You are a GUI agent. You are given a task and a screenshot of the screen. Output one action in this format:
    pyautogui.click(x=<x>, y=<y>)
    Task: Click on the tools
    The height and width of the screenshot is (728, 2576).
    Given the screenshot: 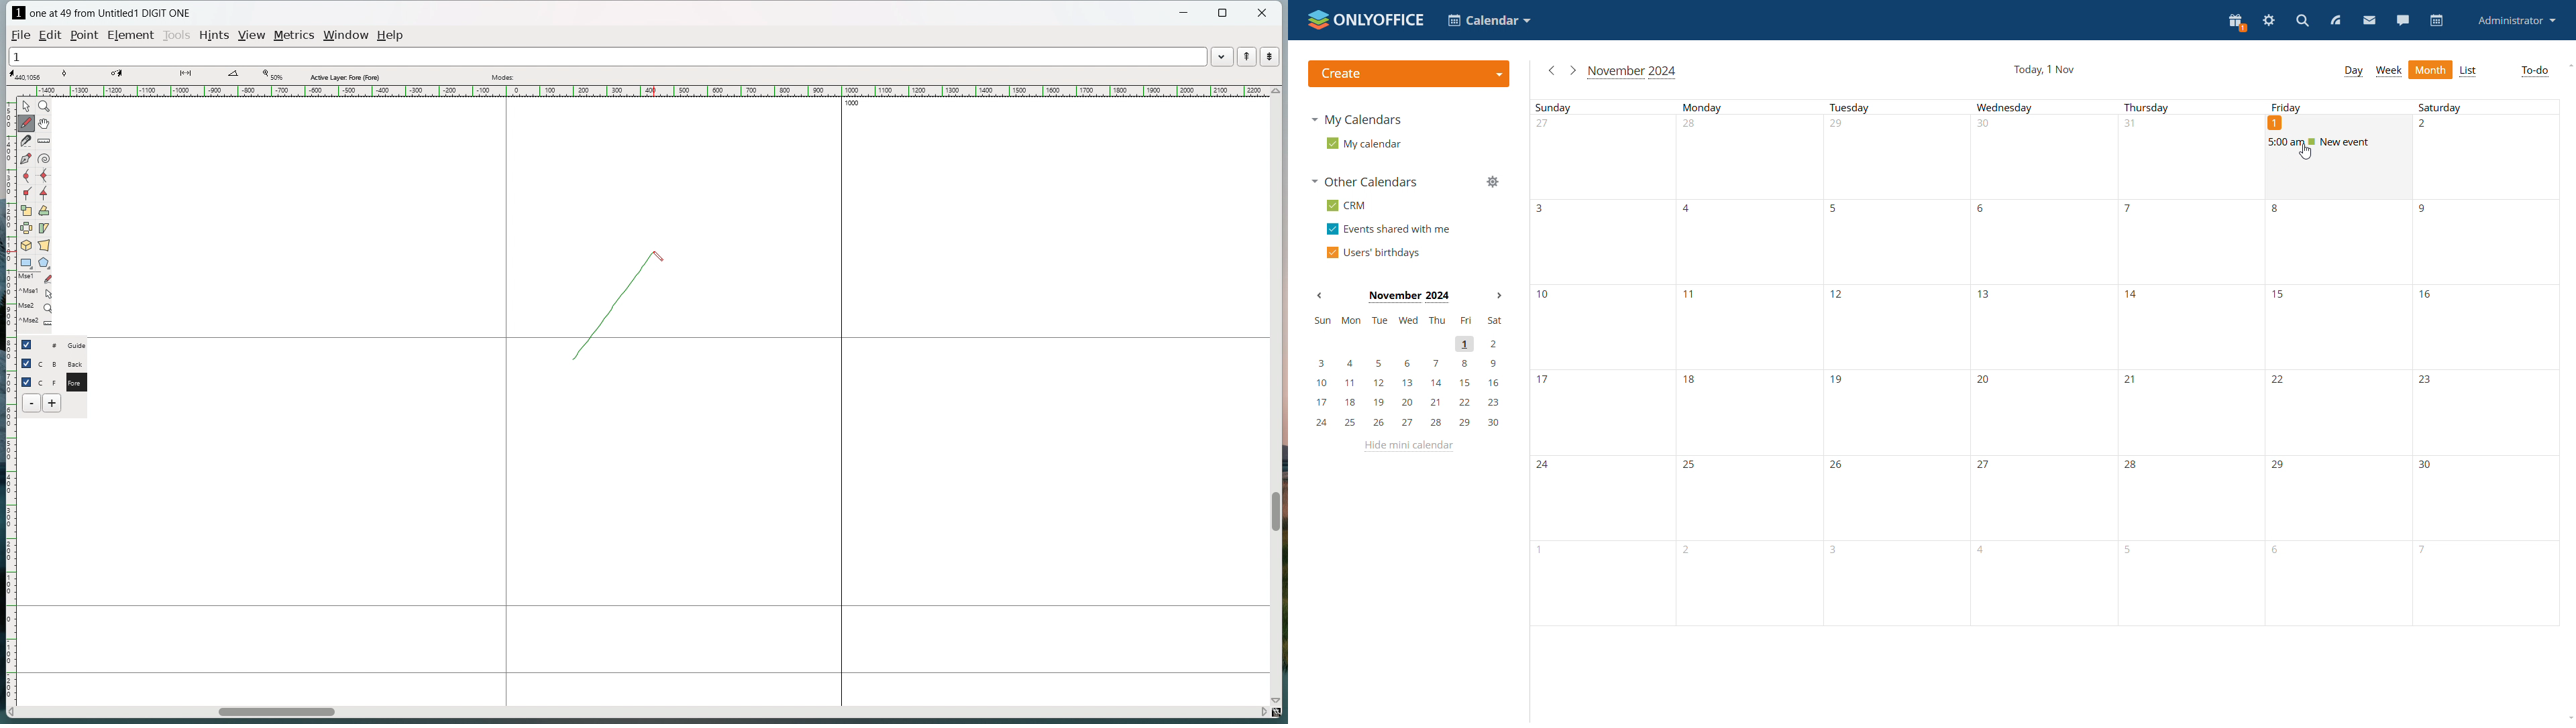 What is the action you would take?
    pyautogui.click(x=176, y=36)
    